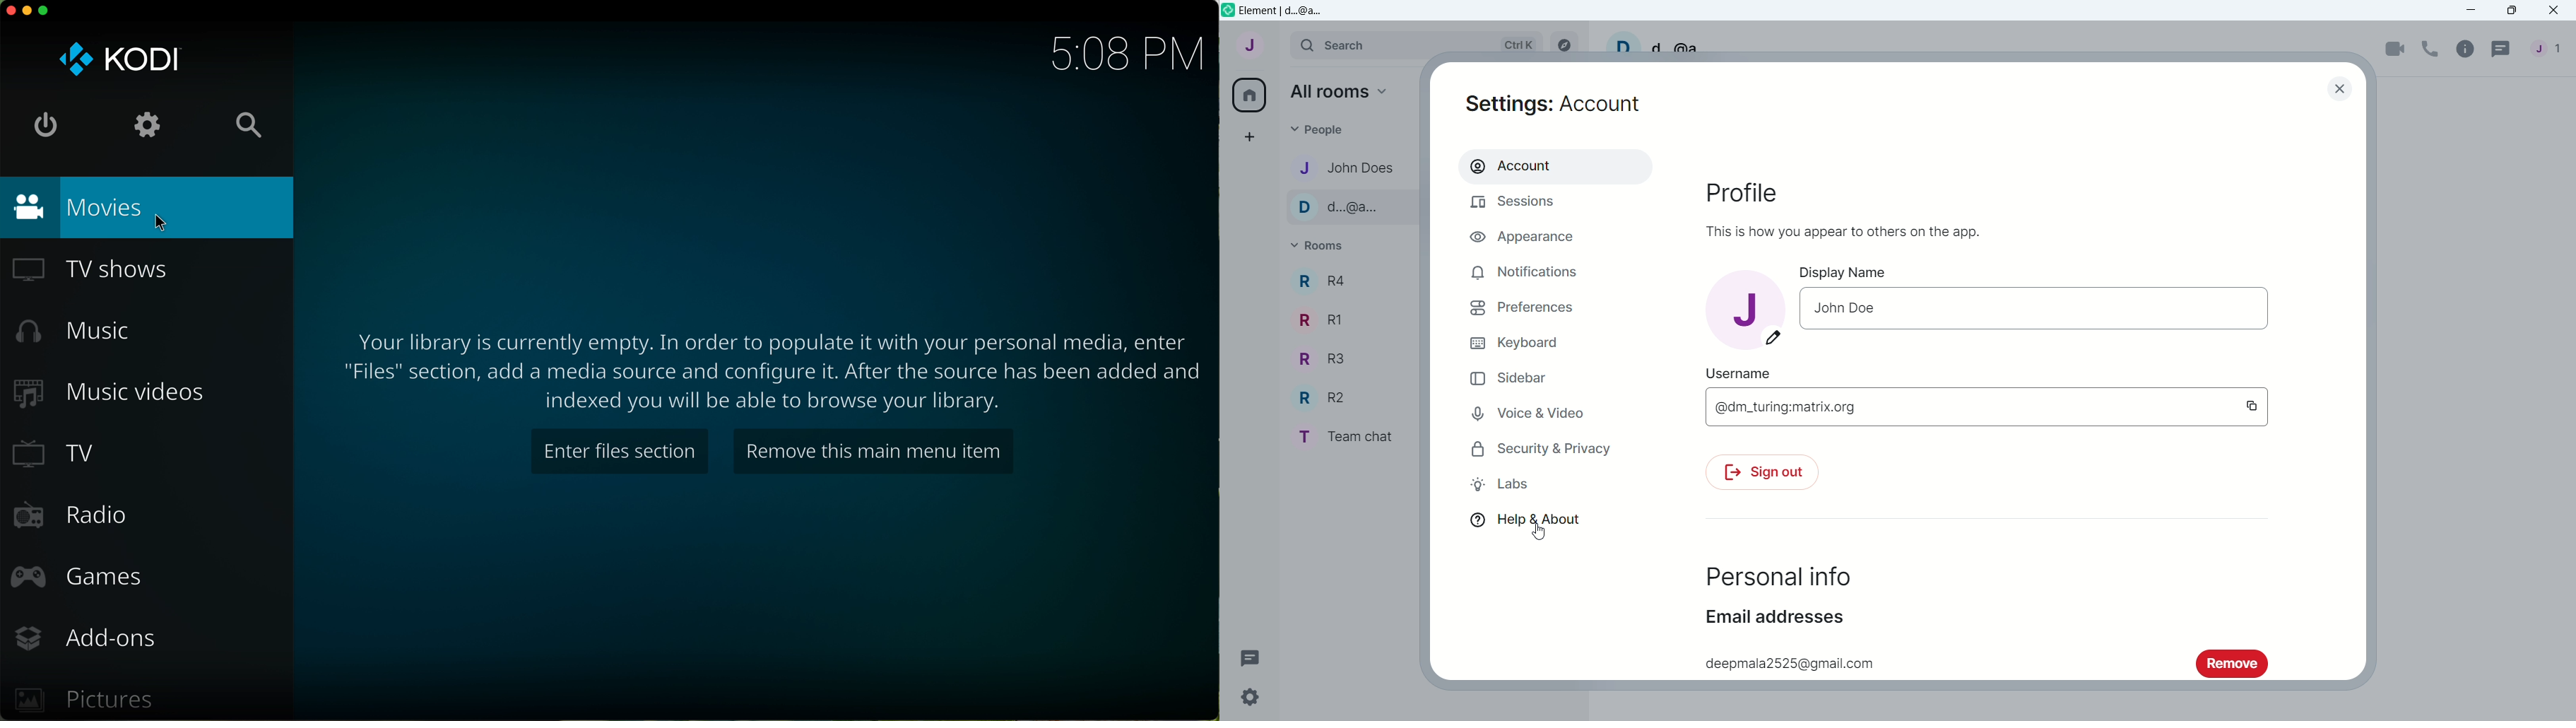  Describe the element at coordinates (45, 122) in the screenshot. I see `shut down` at that location.